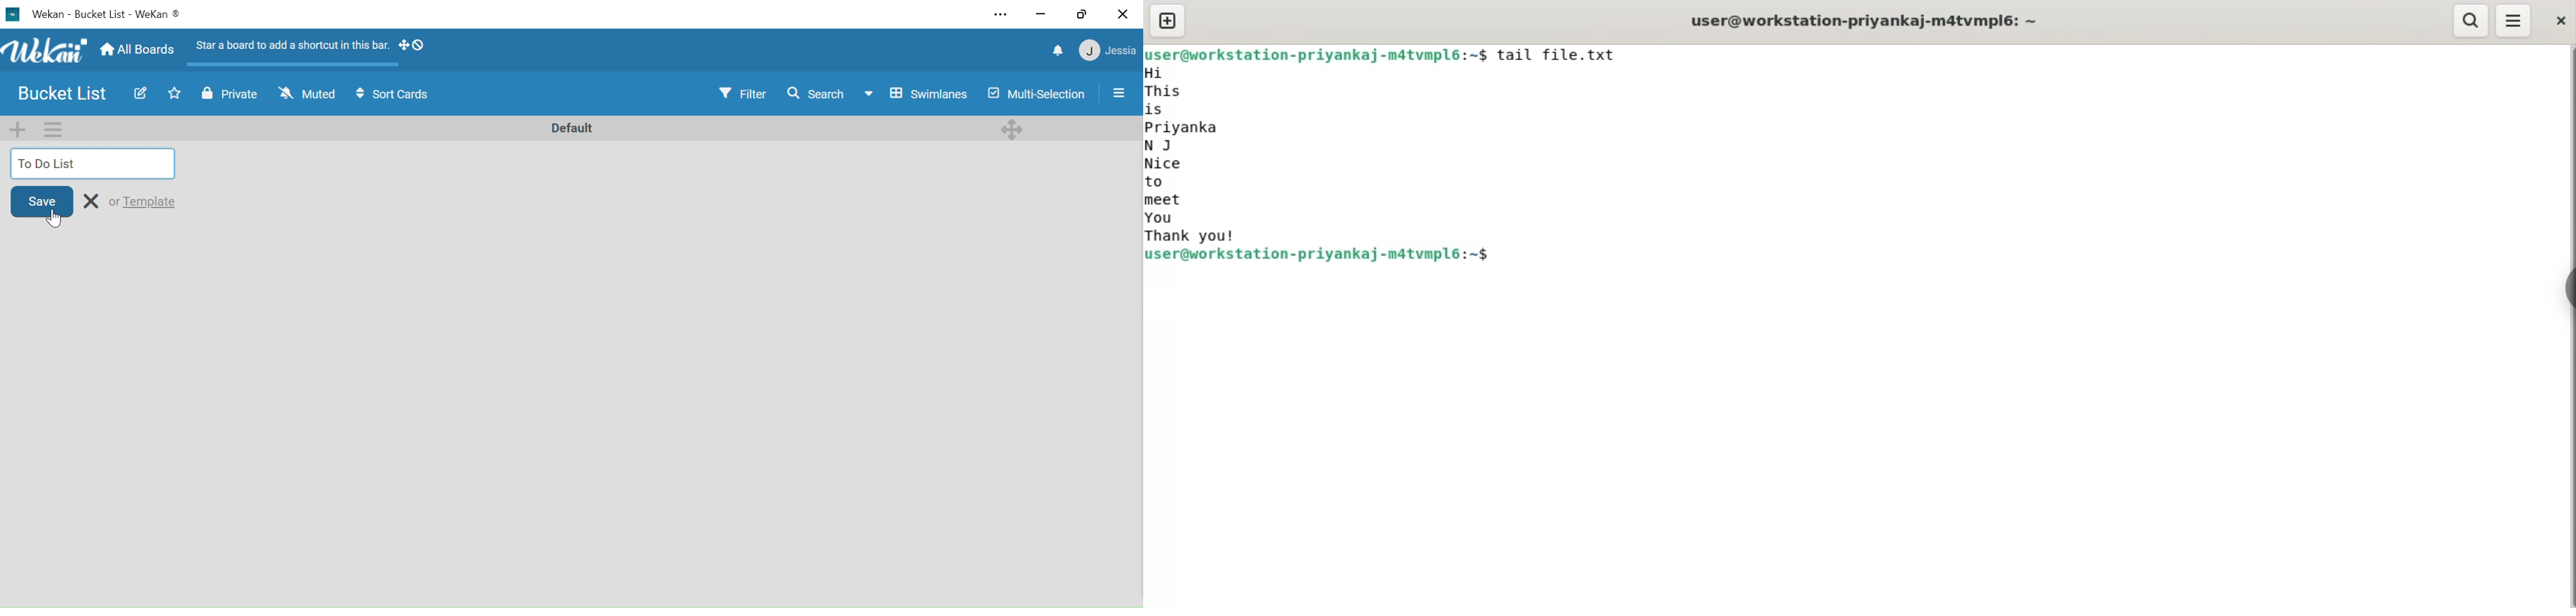 The image size is (2576, 616). I want to click on Swimlane handle, so click(1013, 128).